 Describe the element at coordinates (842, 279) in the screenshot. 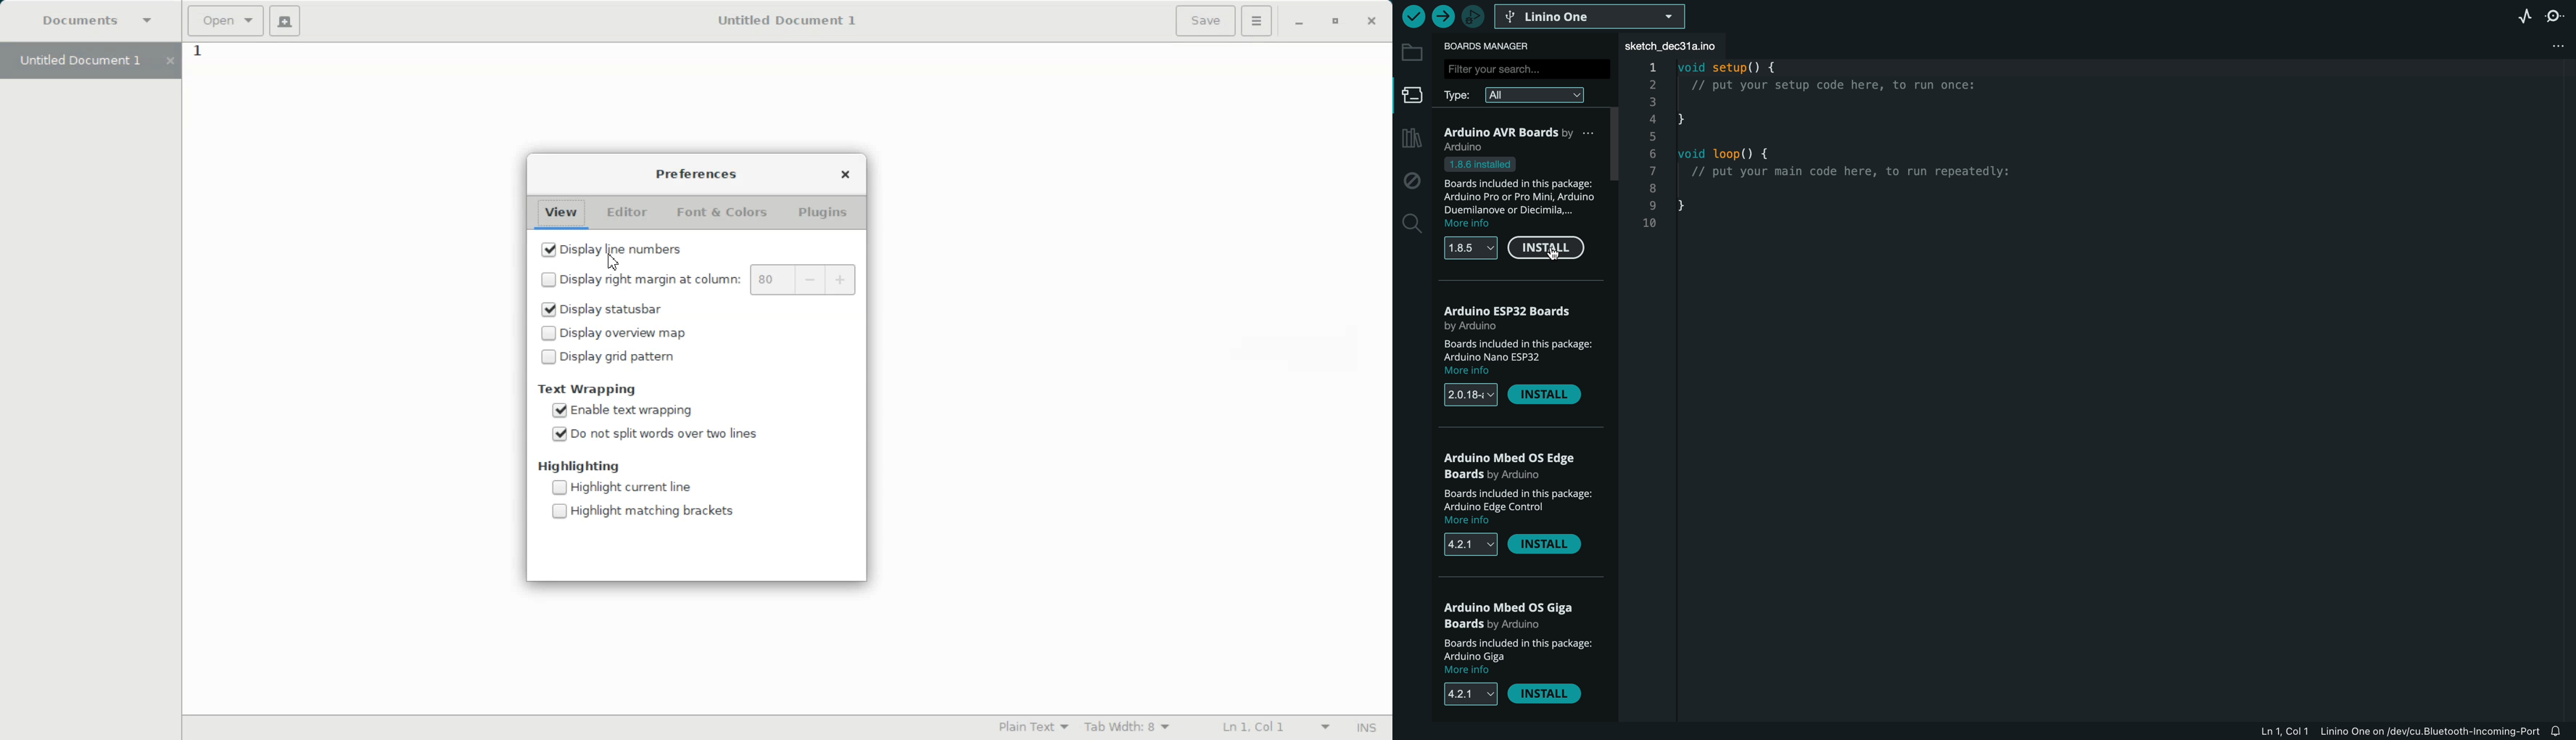

I see `Increase ` at that location.